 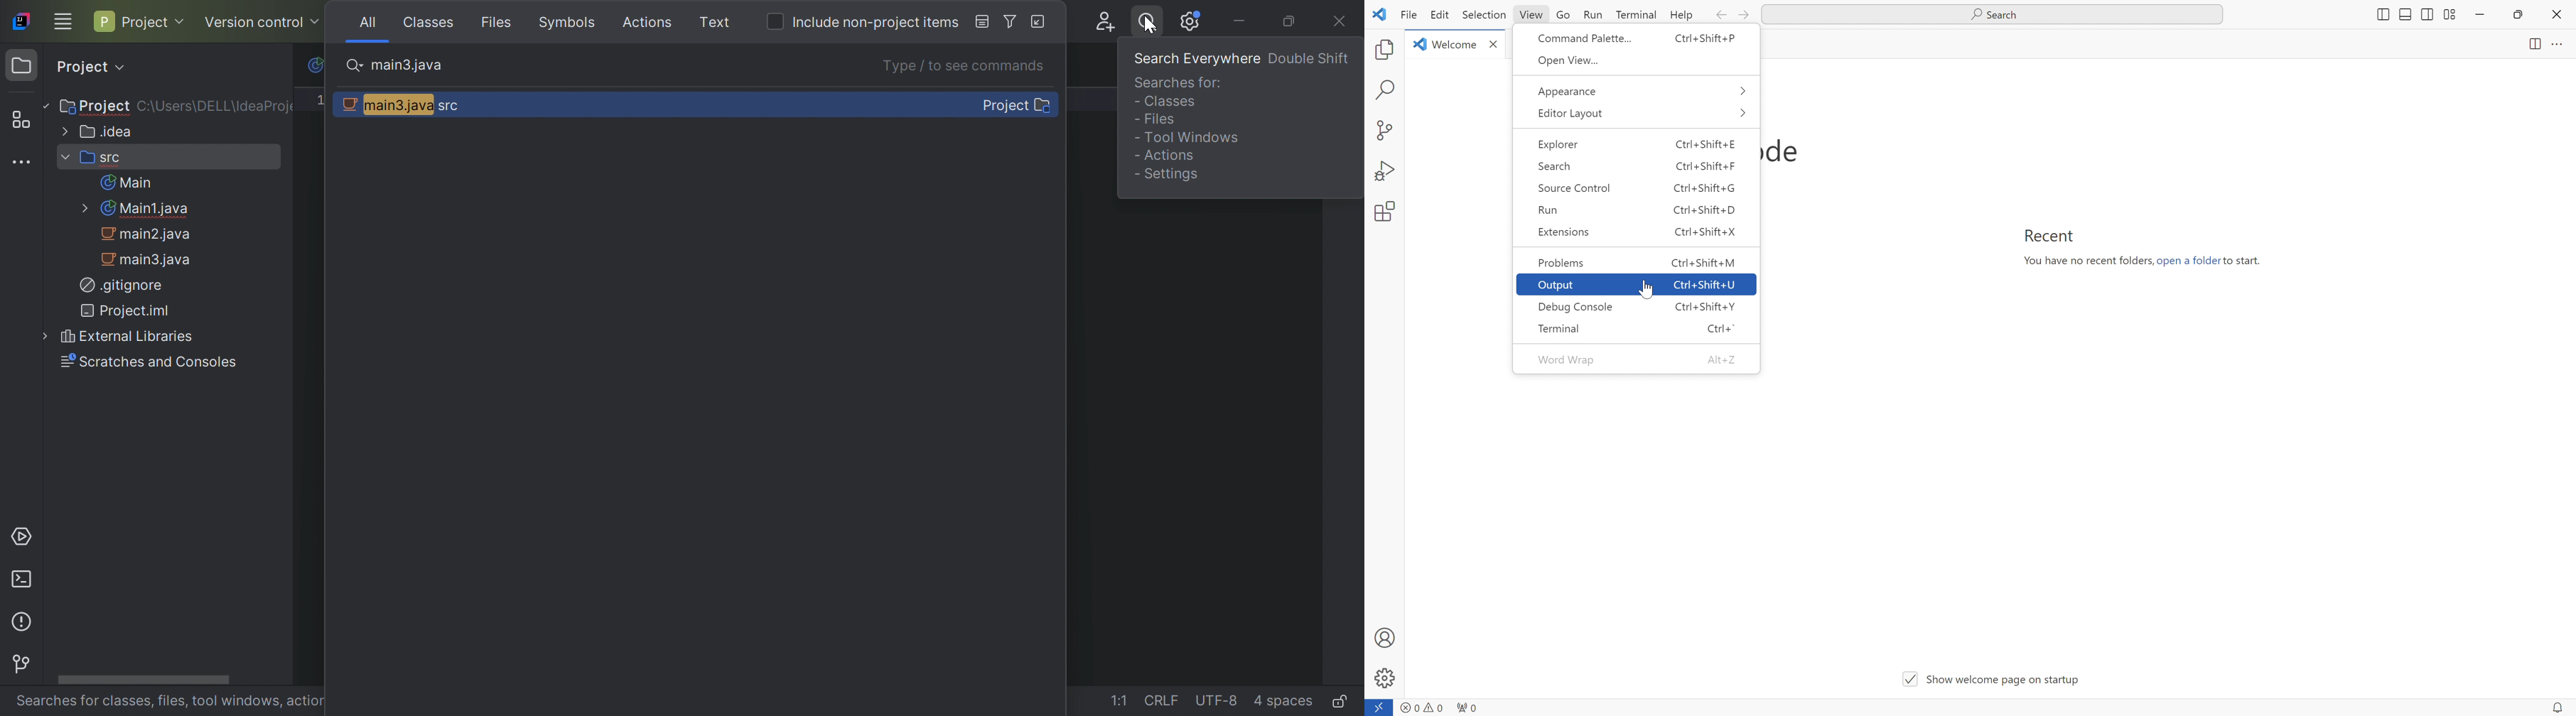 I want to click on Type / to see commands, so click(x=967, y=67).